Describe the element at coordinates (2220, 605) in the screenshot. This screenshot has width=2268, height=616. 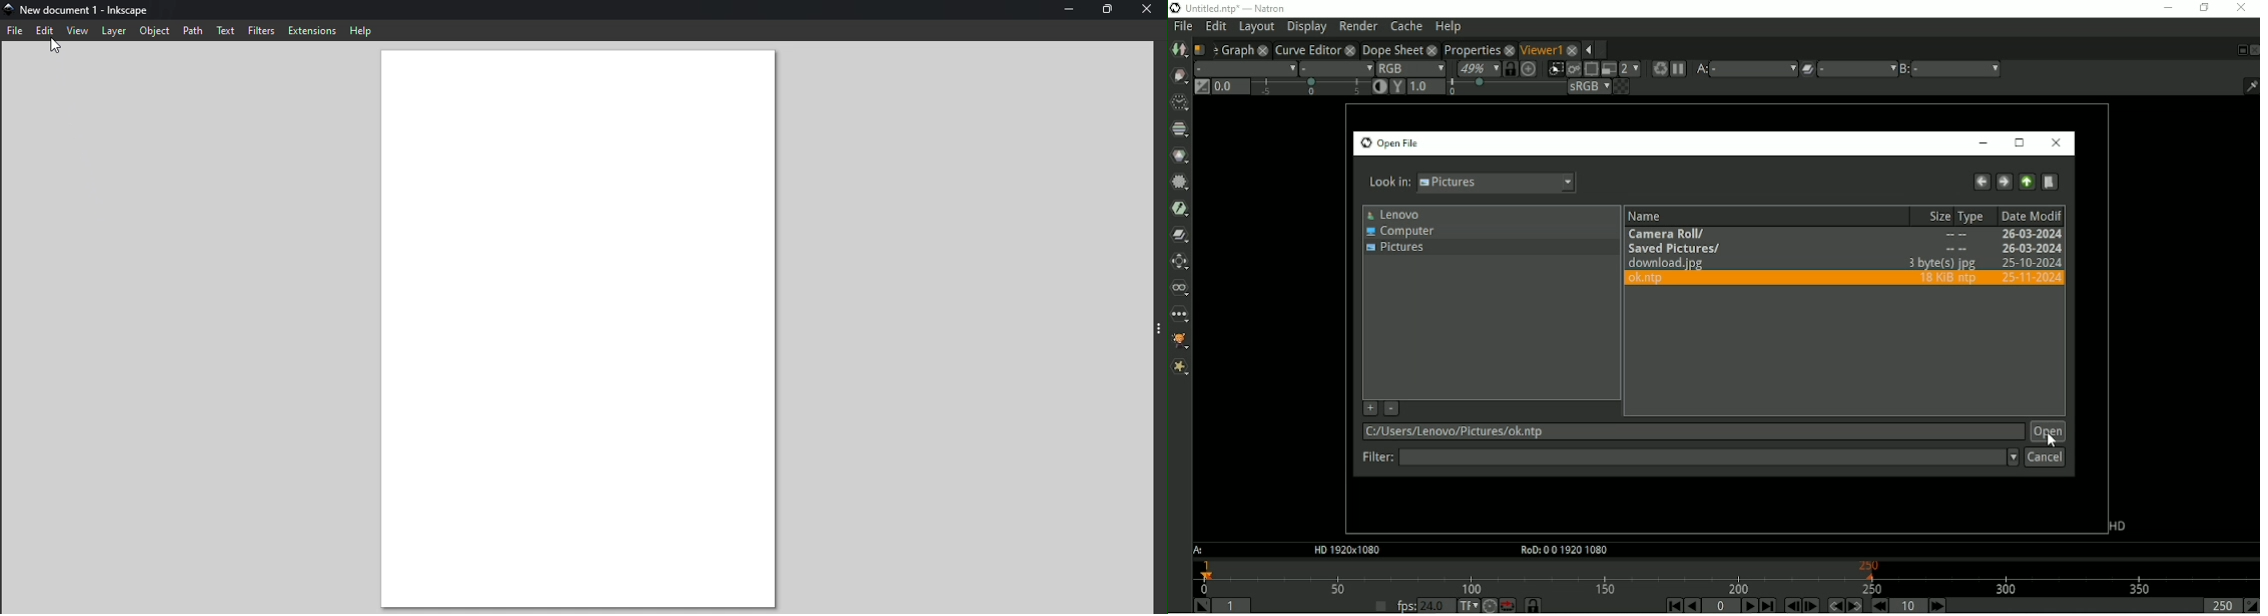
I see `Playback out point` at that location.